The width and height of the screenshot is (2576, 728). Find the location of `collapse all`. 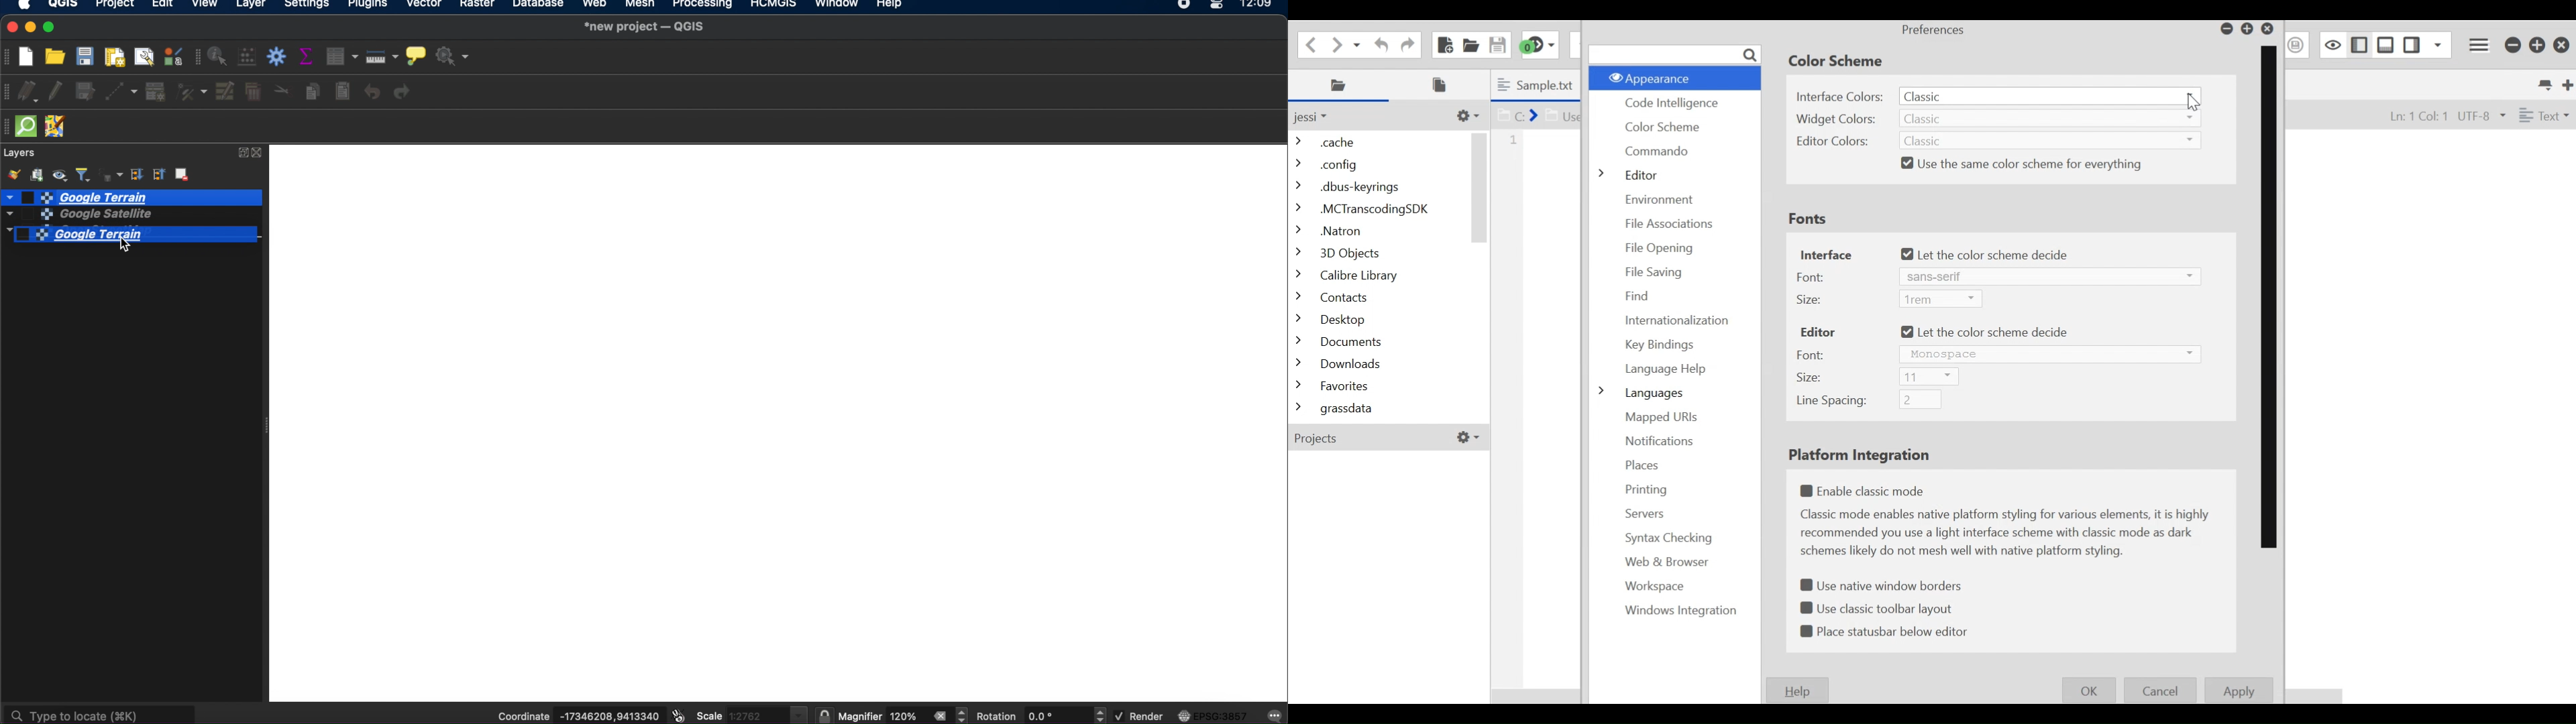

collapse all is located at coordinates (160, 175).